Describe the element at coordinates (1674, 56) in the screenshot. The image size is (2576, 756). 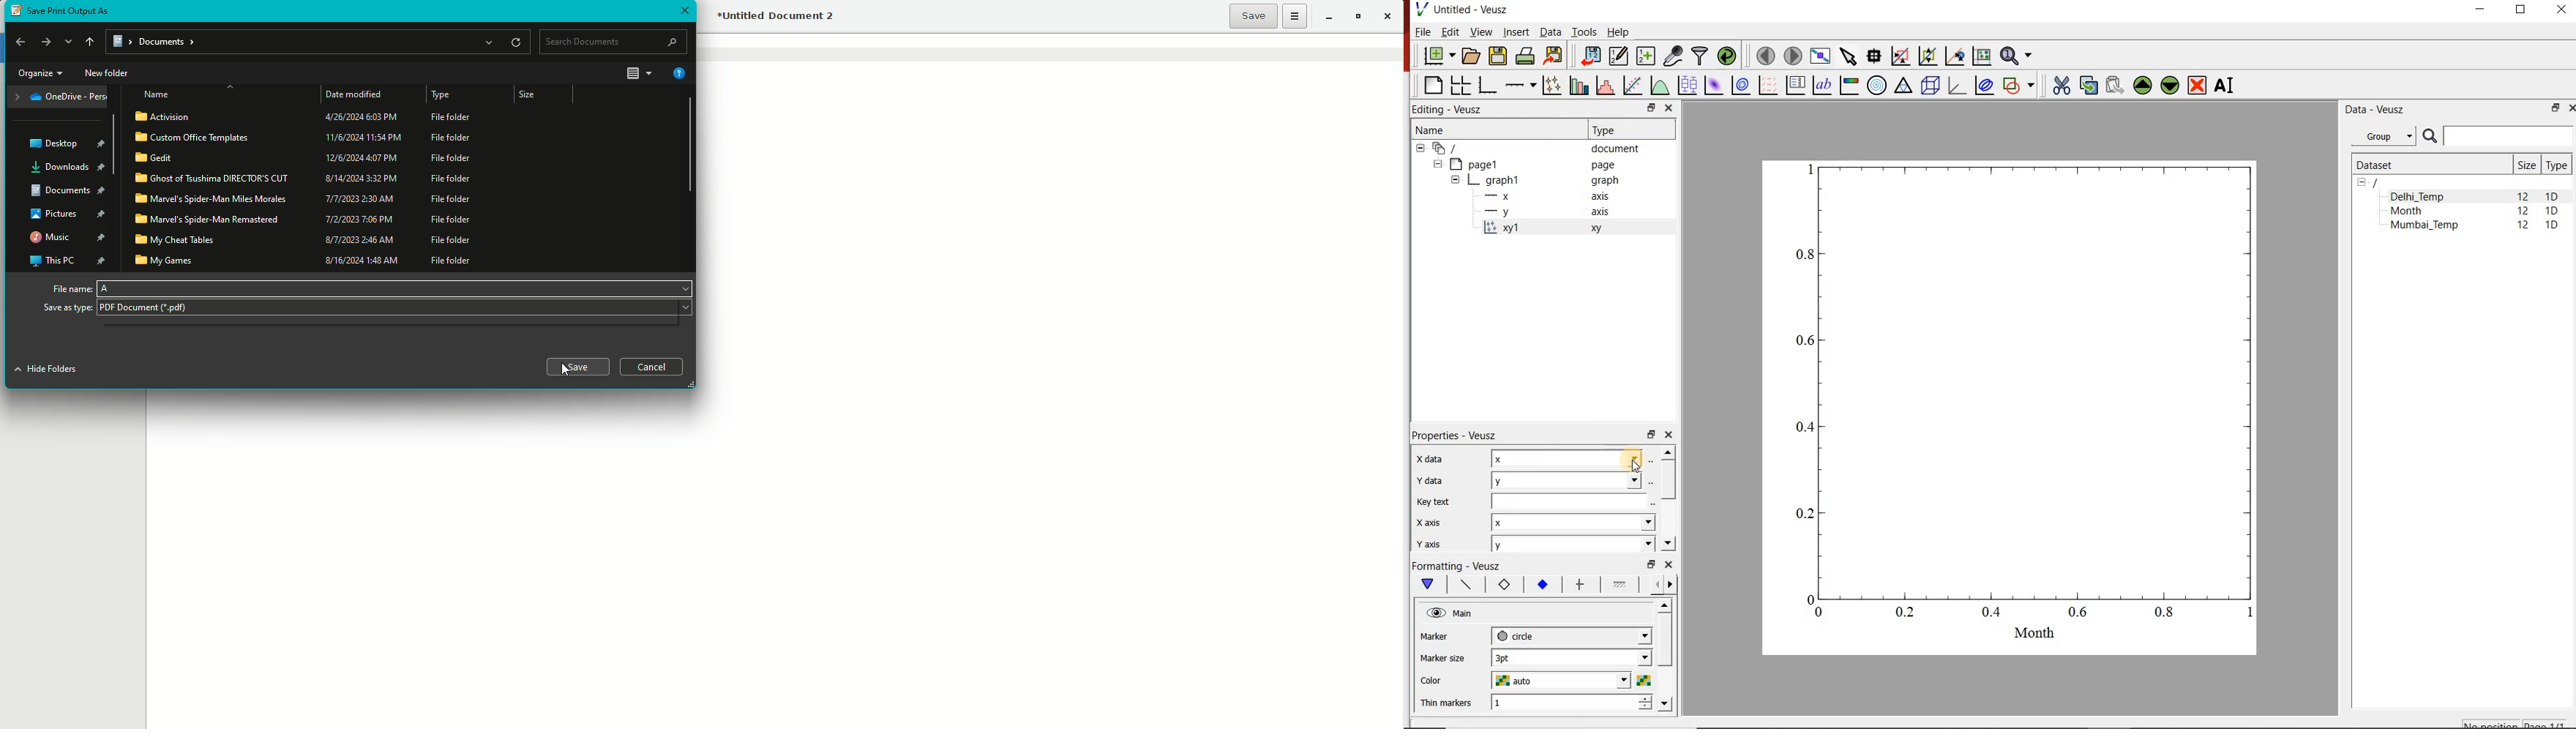
I see `capture remote data` at that location.